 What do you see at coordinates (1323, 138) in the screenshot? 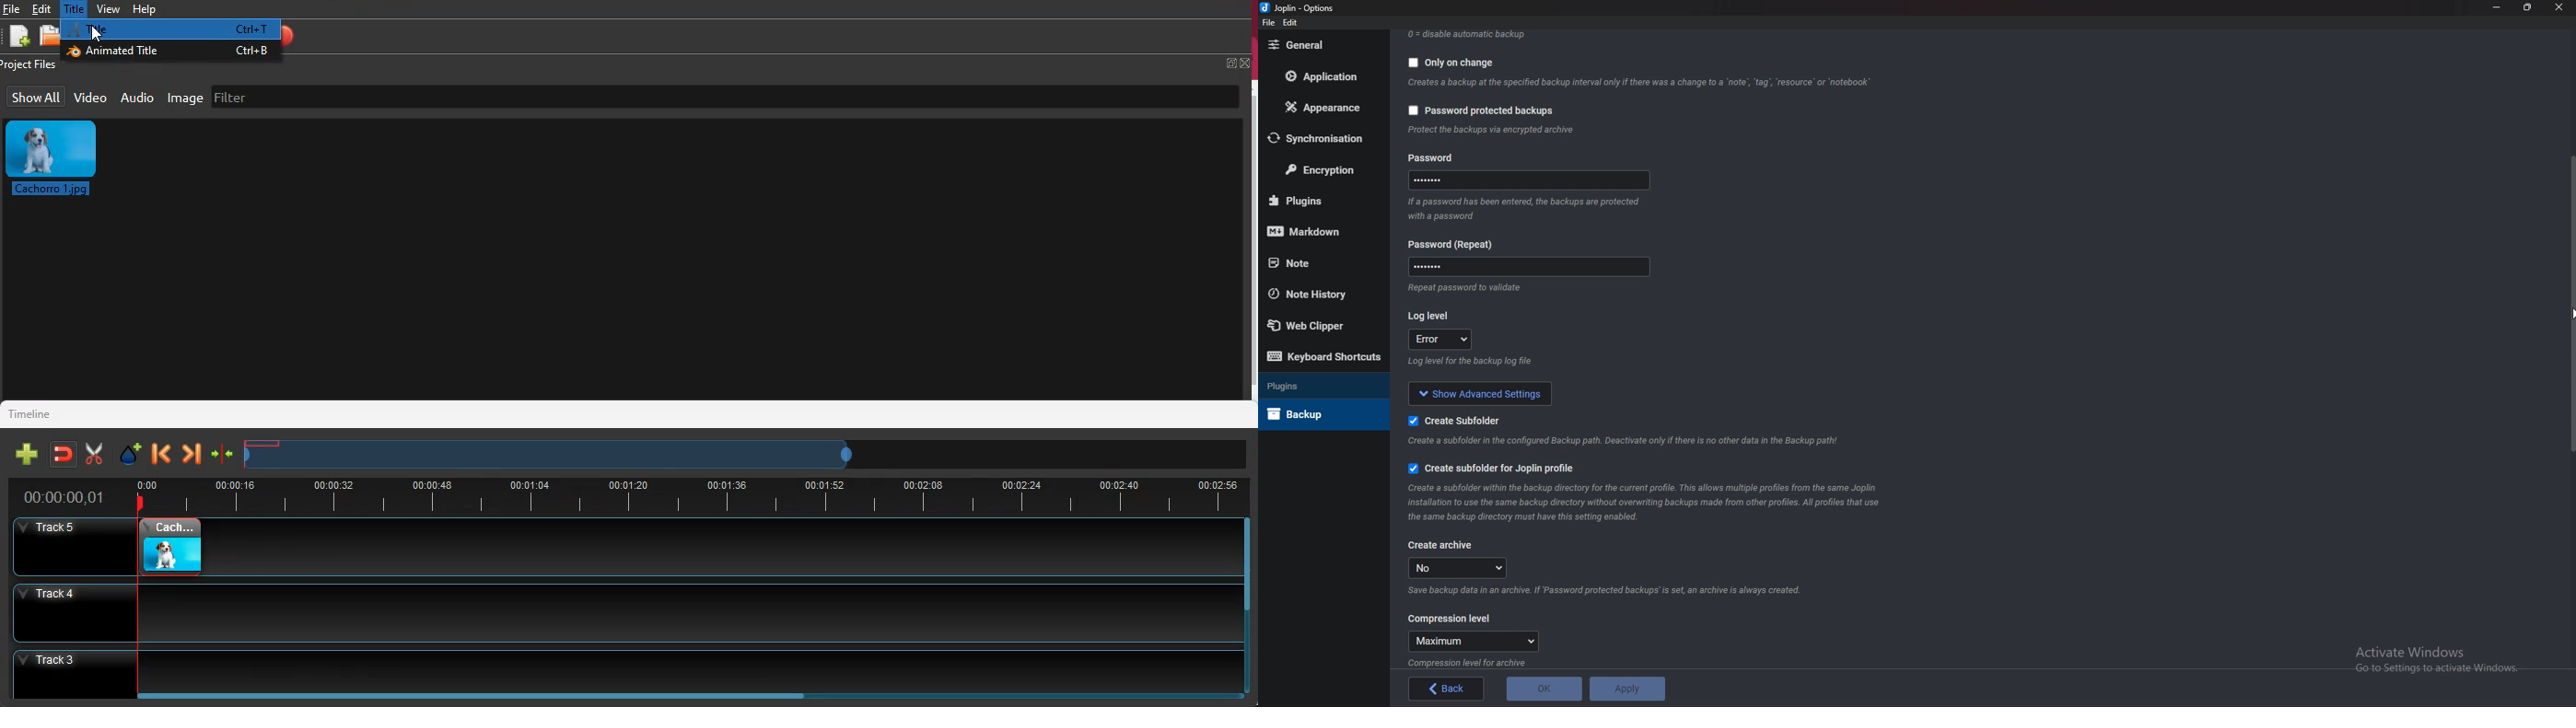
I see `Synchronization` at bounding box center [1323, 138].